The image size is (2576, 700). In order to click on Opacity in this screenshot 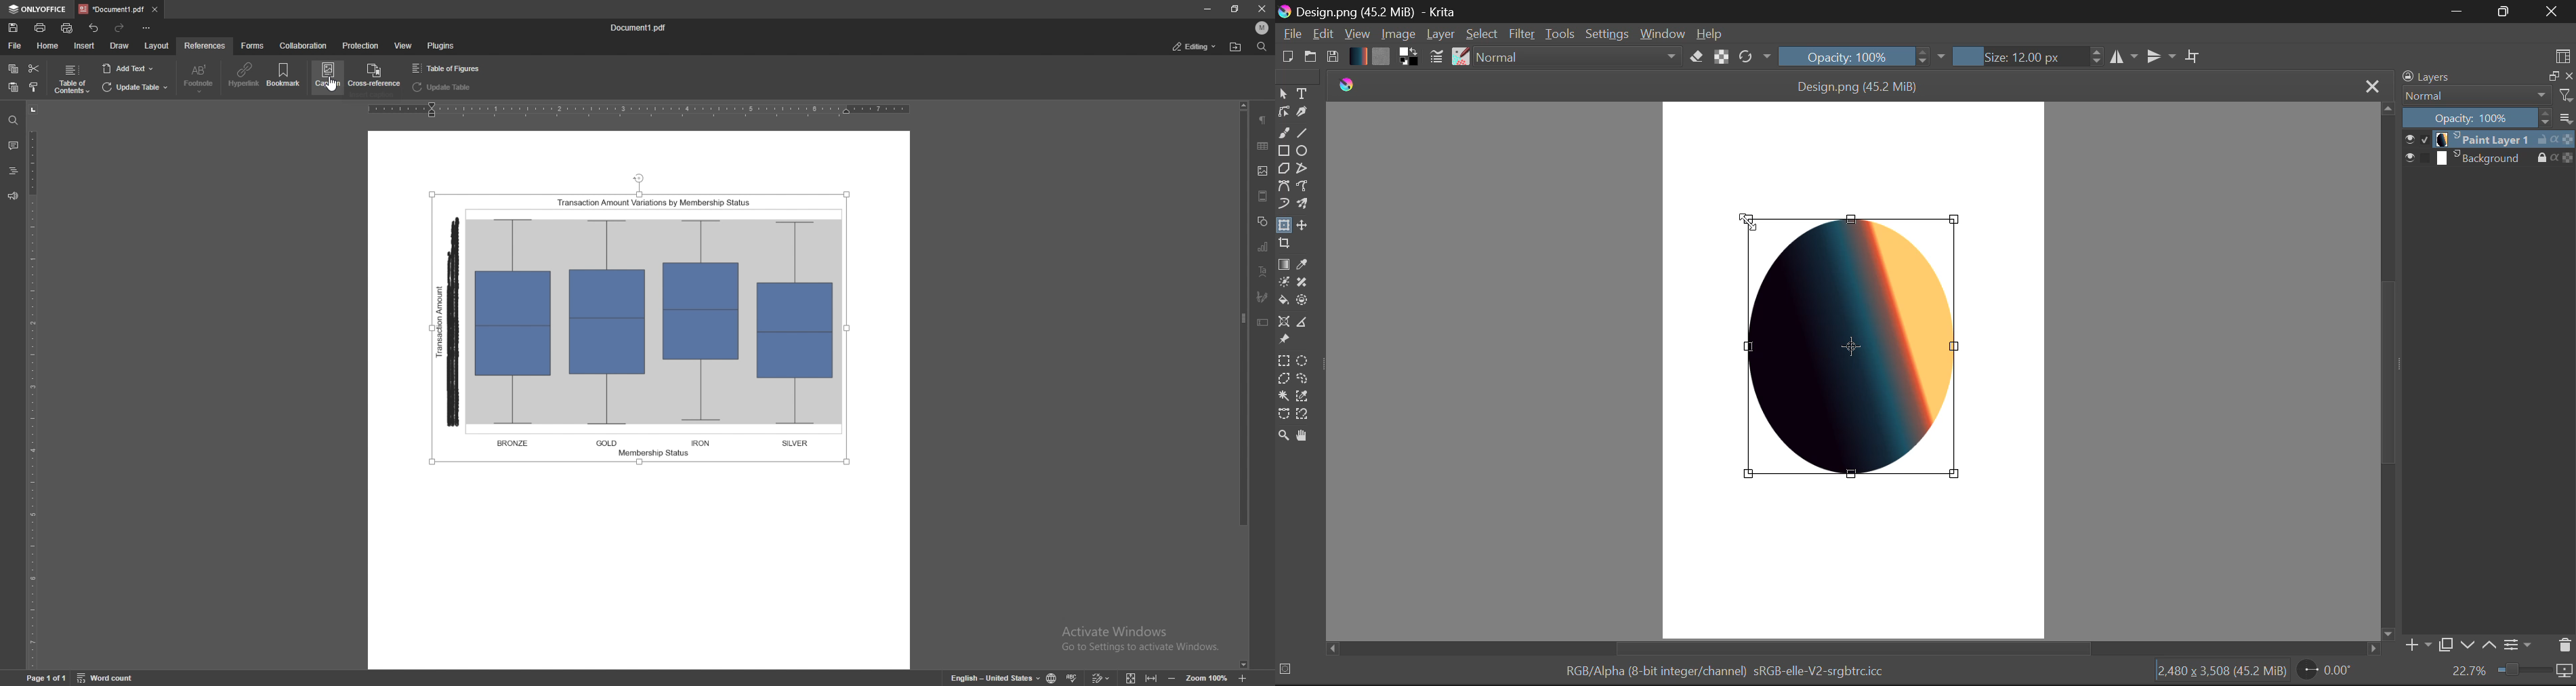, I will do `click(1863, 56)`.